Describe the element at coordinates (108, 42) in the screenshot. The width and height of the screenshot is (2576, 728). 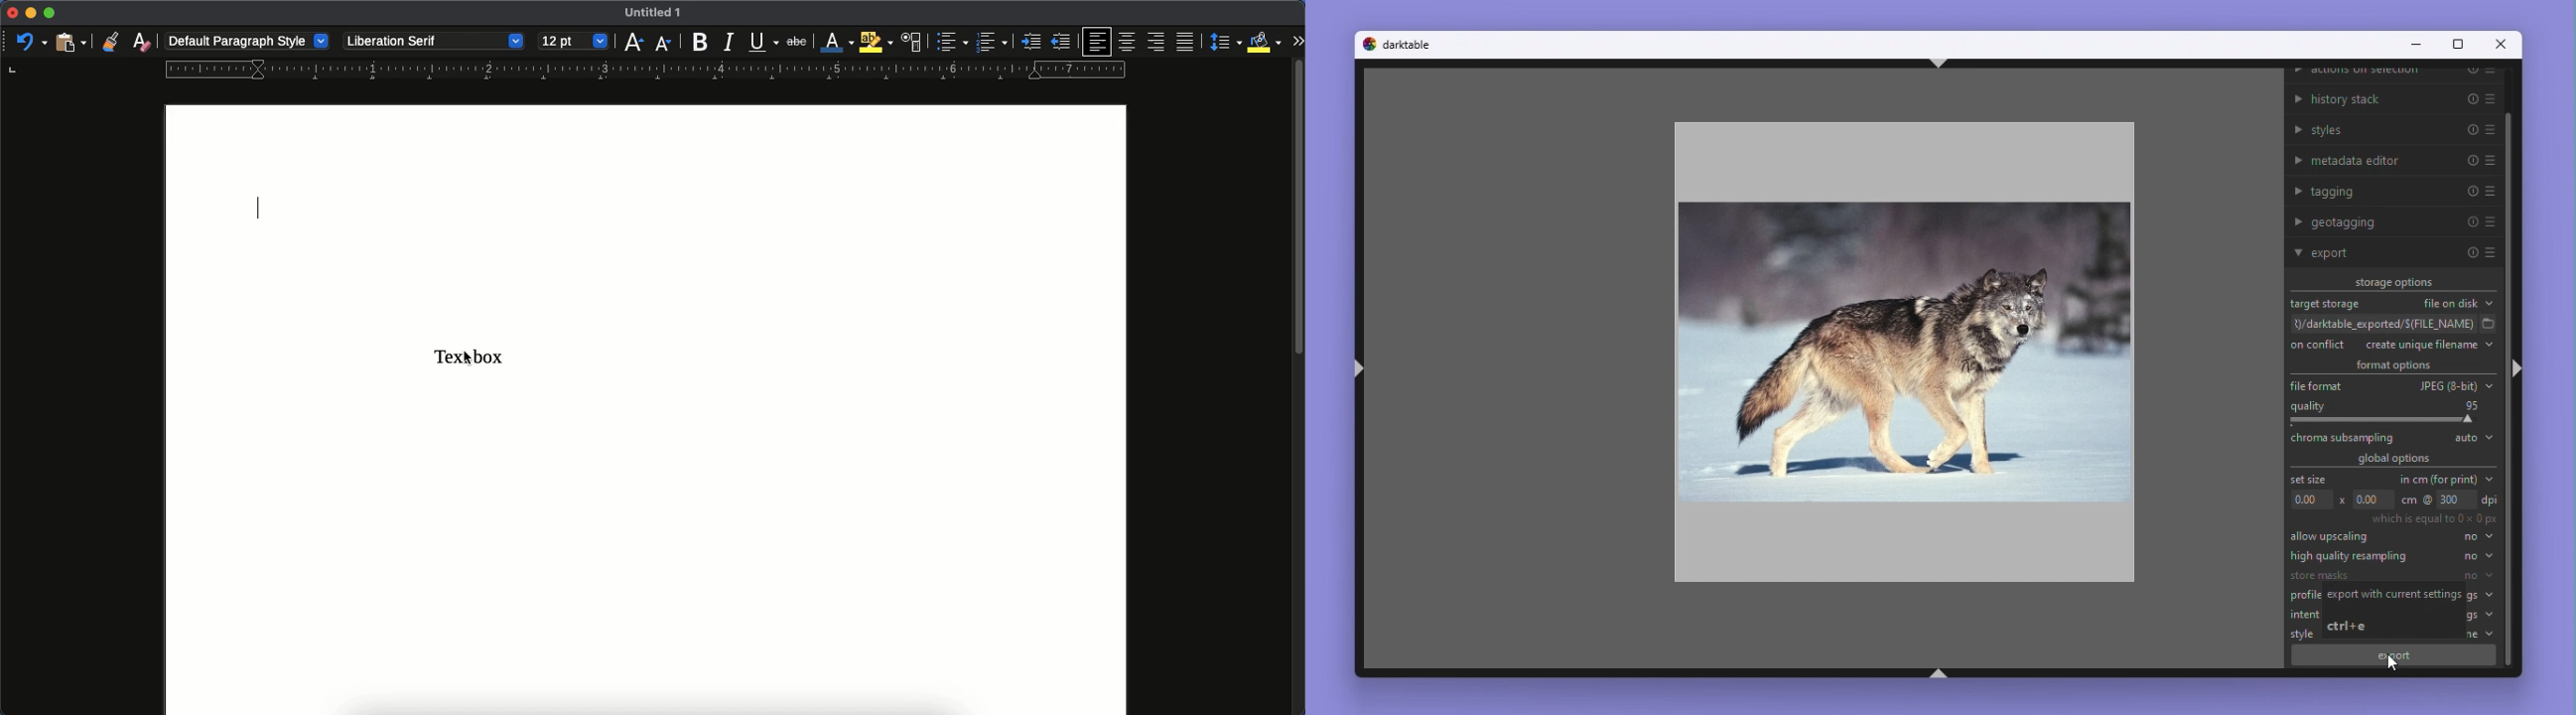
I see `clone formatting` at that location.